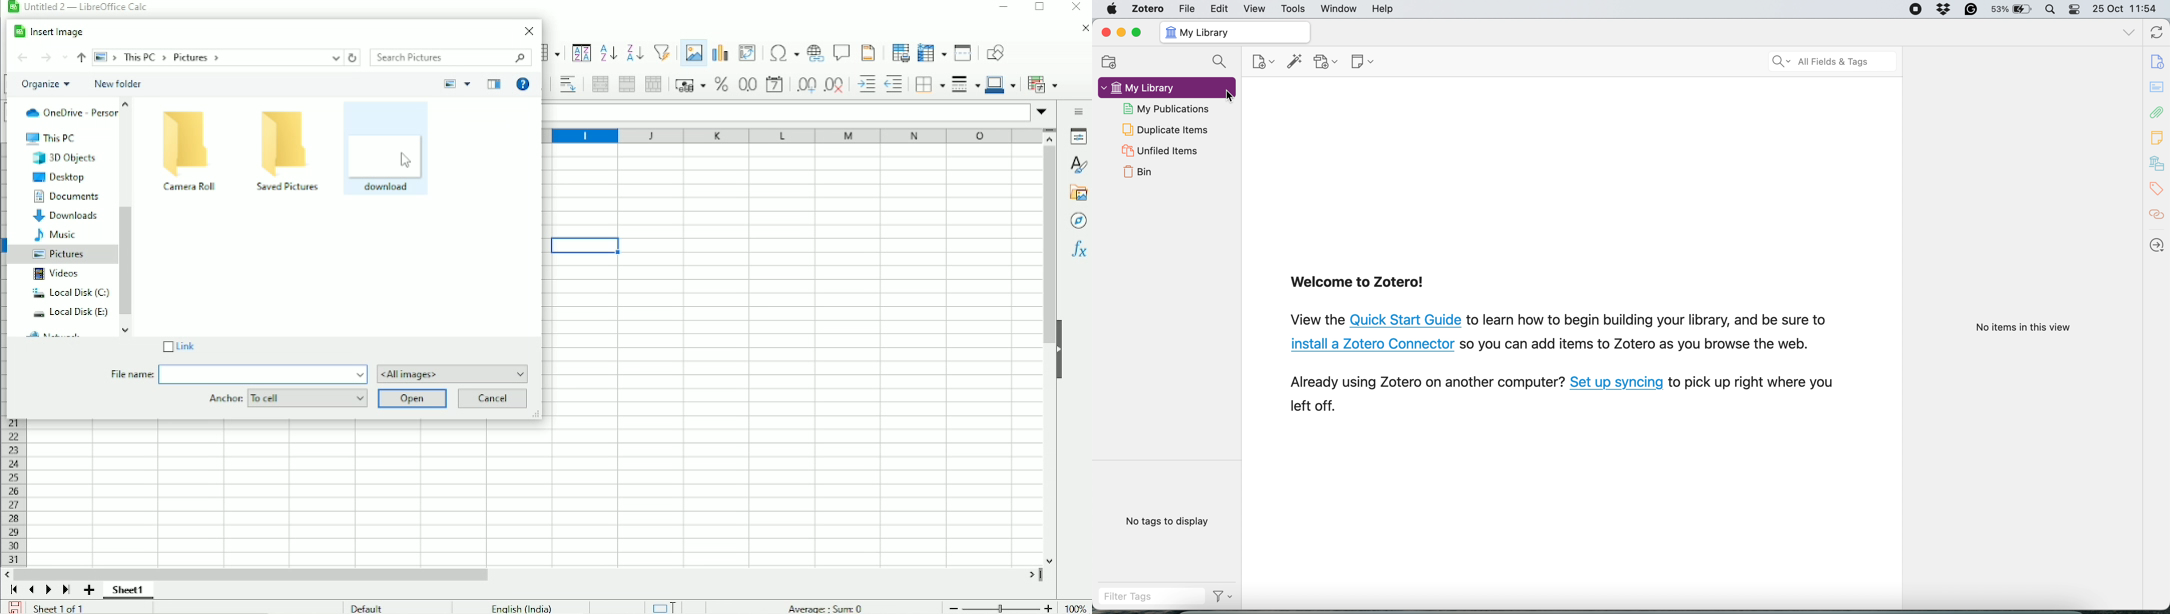 Image resolution: width=2184 pixels, height=616 pixels. I want to click on No tags to display, so click(1169, 522).